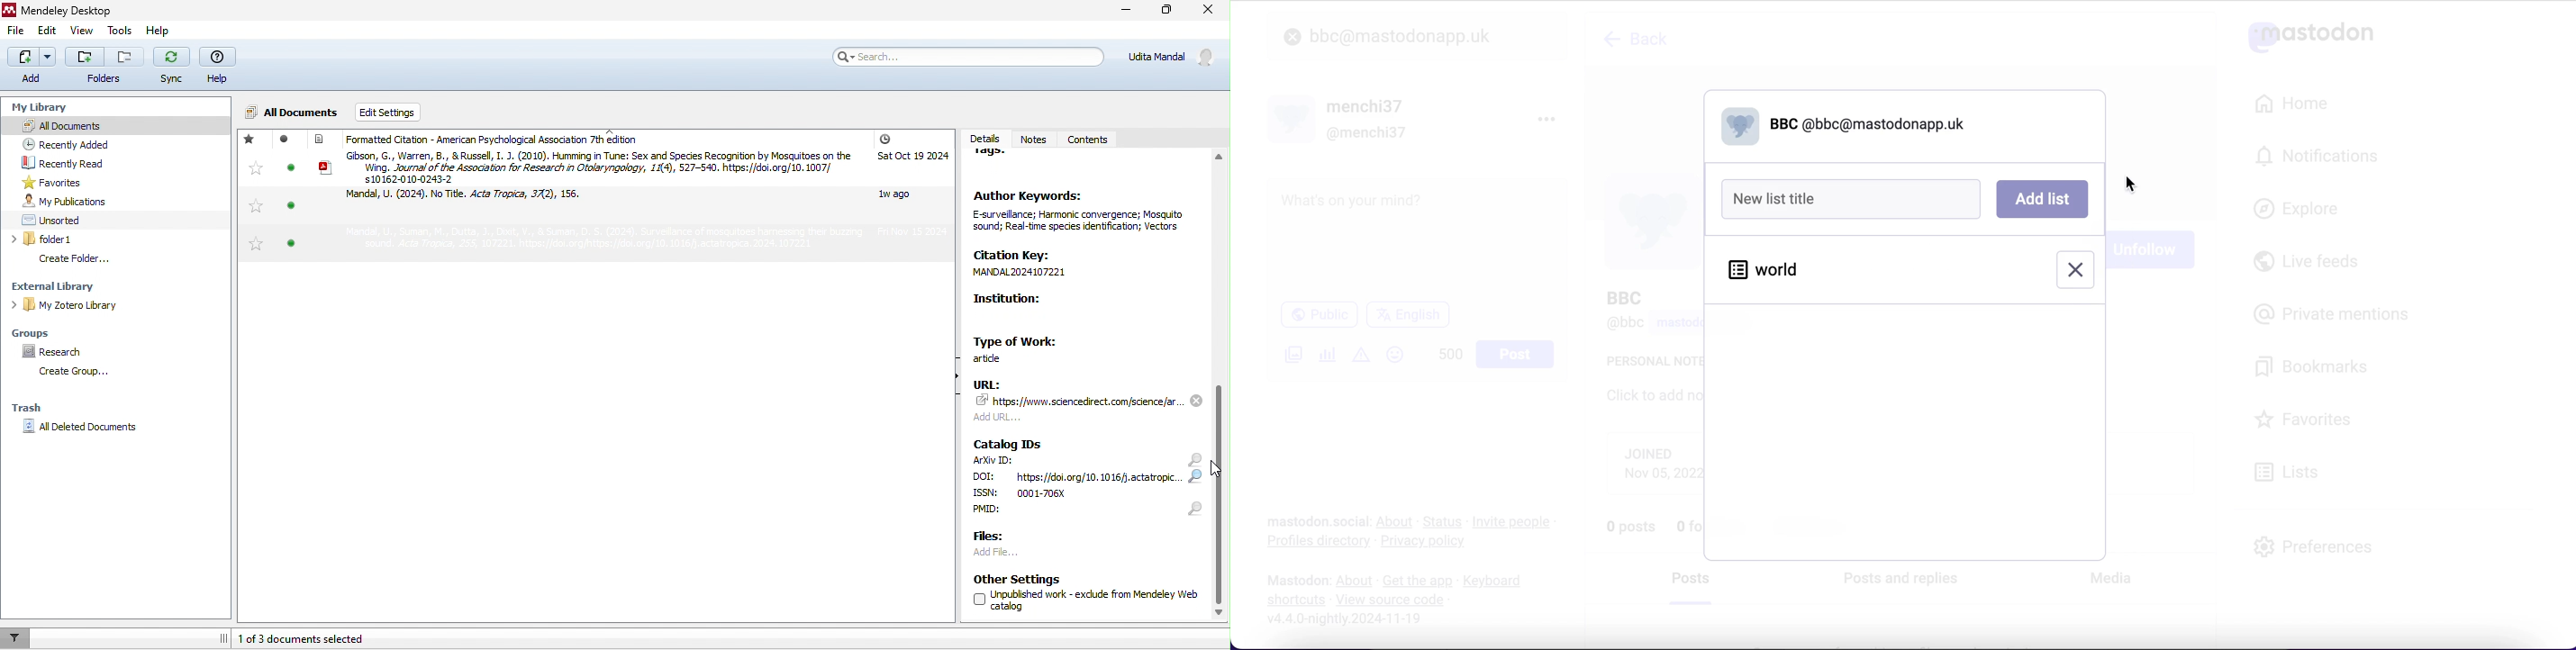 The image size is (2576, 672). I want to click on private mentions, so click(2335, 311).